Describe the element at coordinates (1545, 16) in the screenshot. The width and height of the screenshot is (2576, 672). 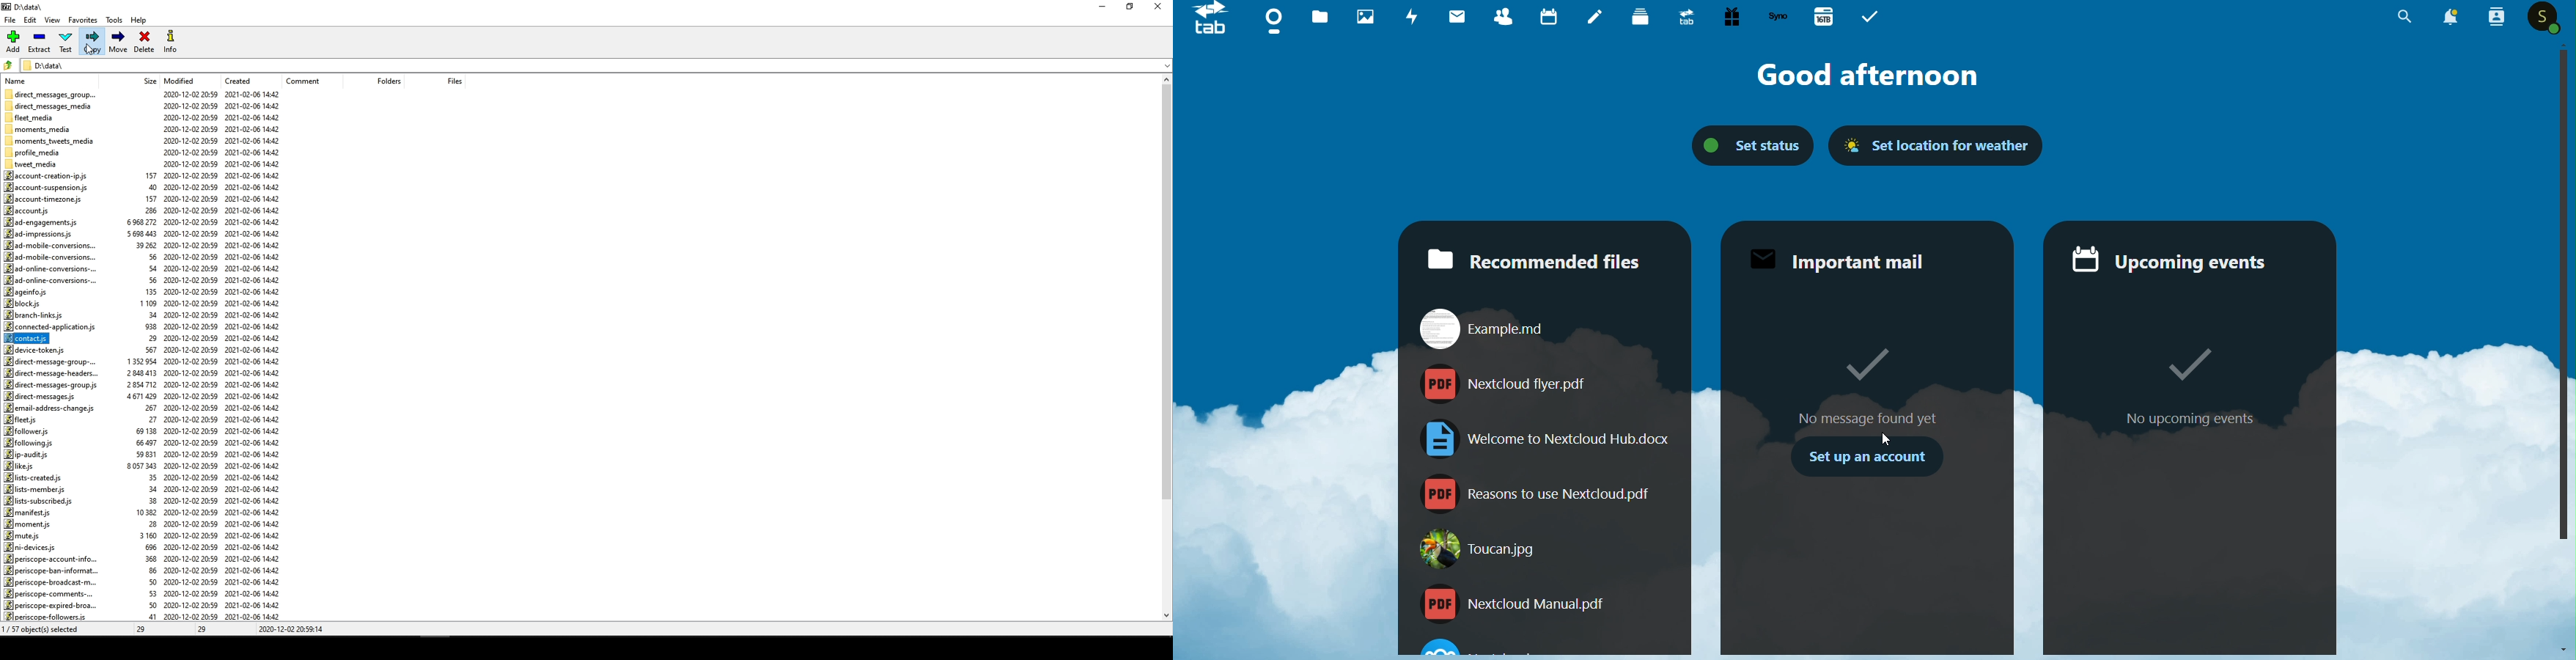
I see `Calendar` at that location.